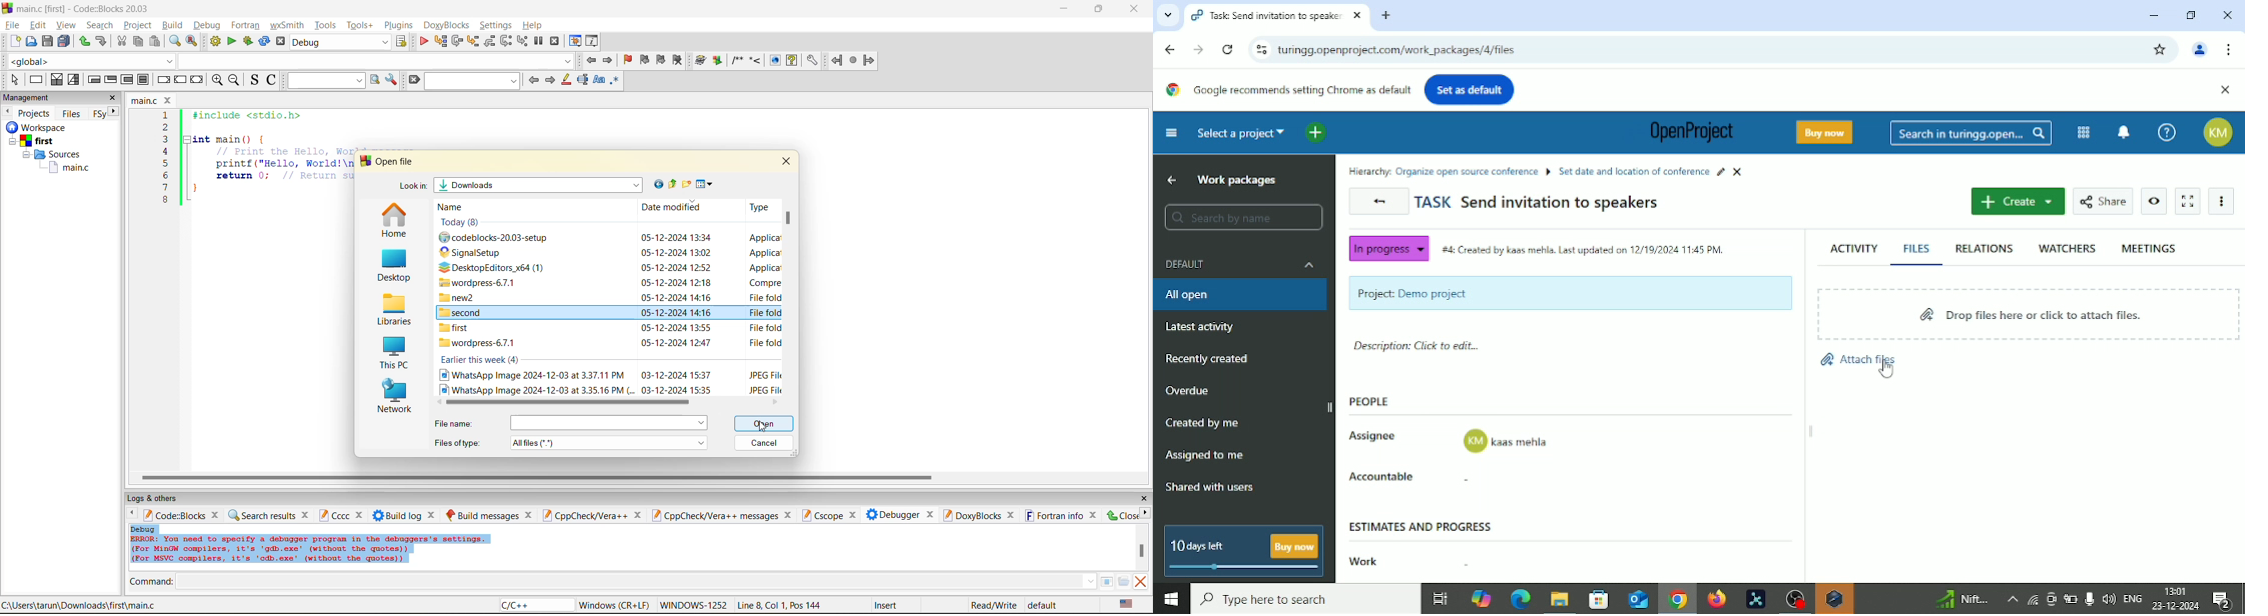 This screenshot has height=616, width=2268. Describe the element at coordinates (533, 80) in the screenshot. I see `previous` at that location.